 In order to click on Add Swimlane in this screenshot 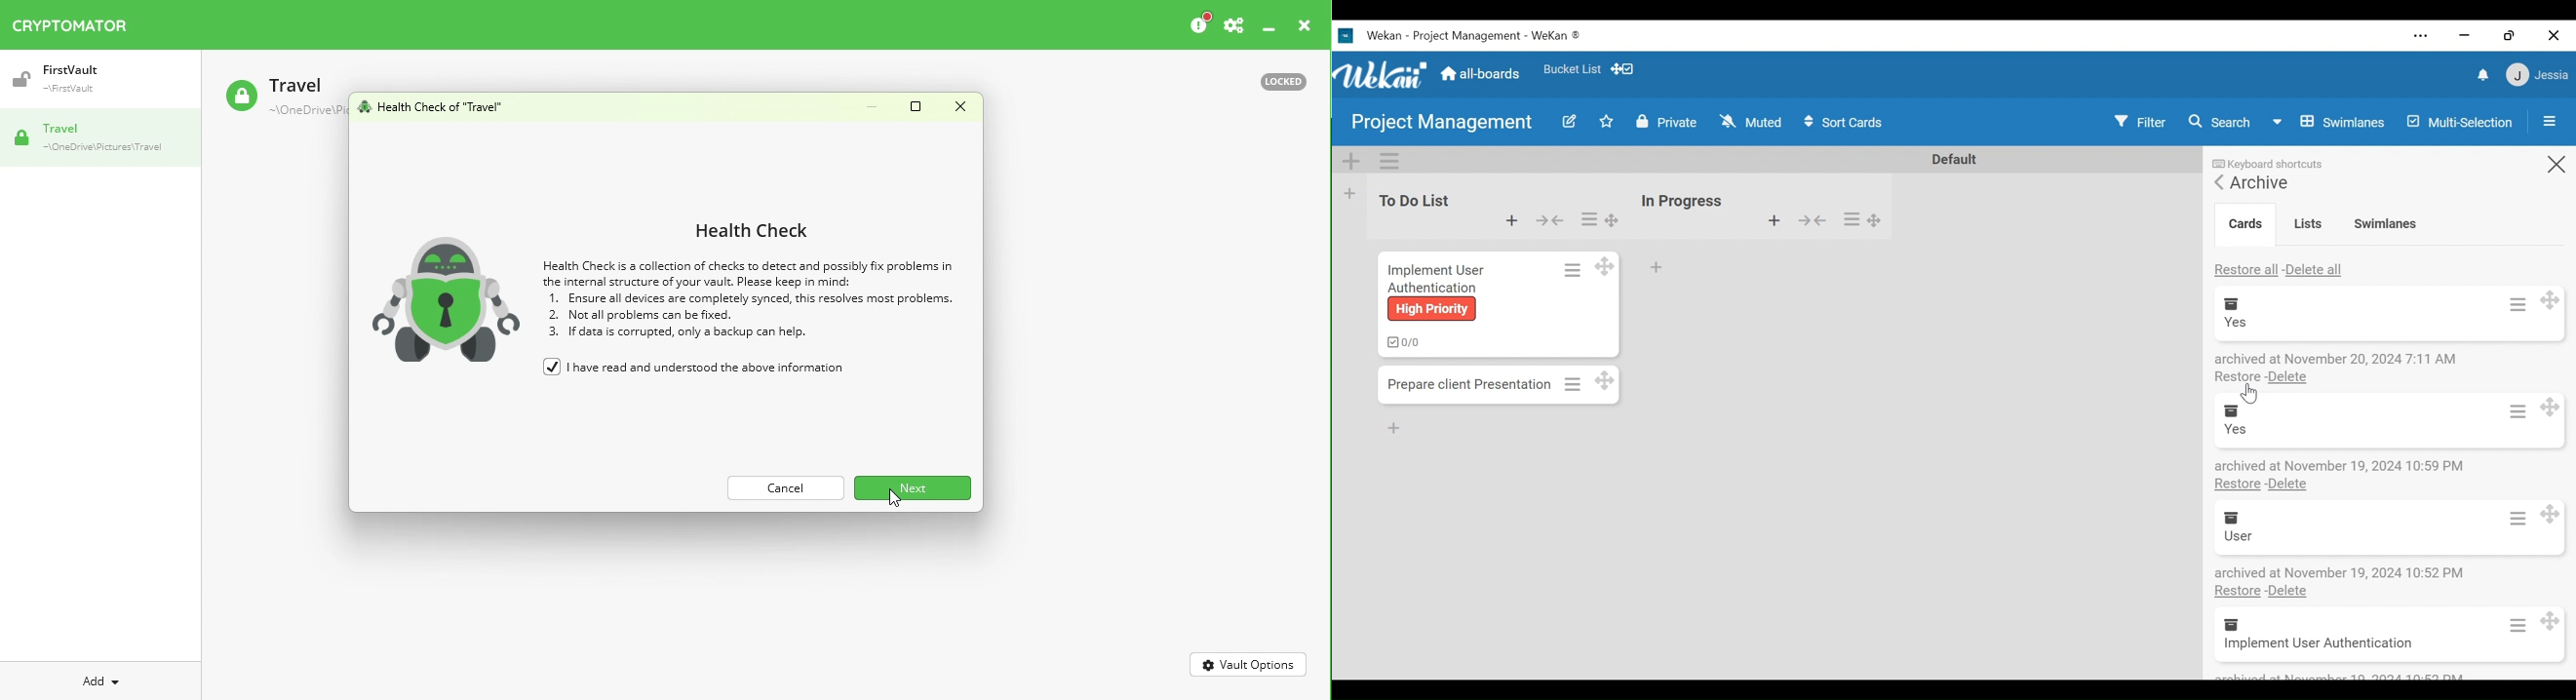, I will do `click(1353, 160)`.